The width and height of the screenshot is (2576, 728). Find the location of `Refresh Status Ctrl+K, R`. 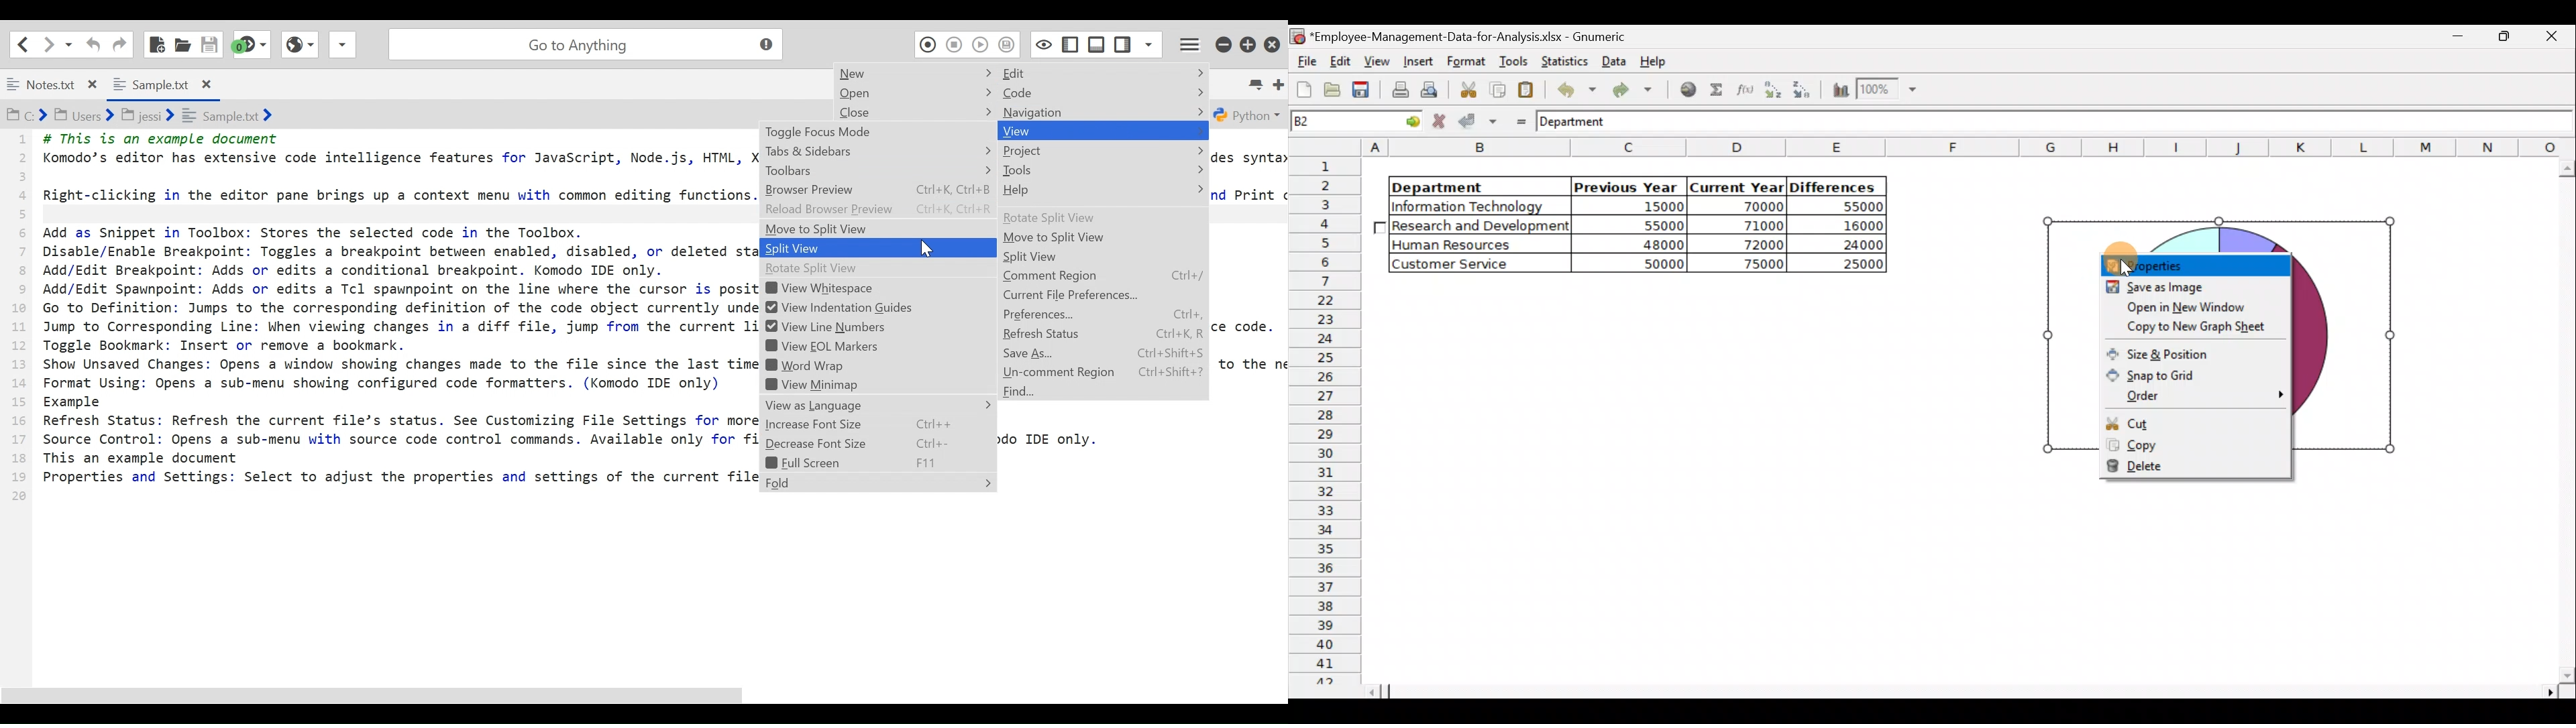

Refresh Status Ctrl+K, R is located at coordinates (1102, 334).